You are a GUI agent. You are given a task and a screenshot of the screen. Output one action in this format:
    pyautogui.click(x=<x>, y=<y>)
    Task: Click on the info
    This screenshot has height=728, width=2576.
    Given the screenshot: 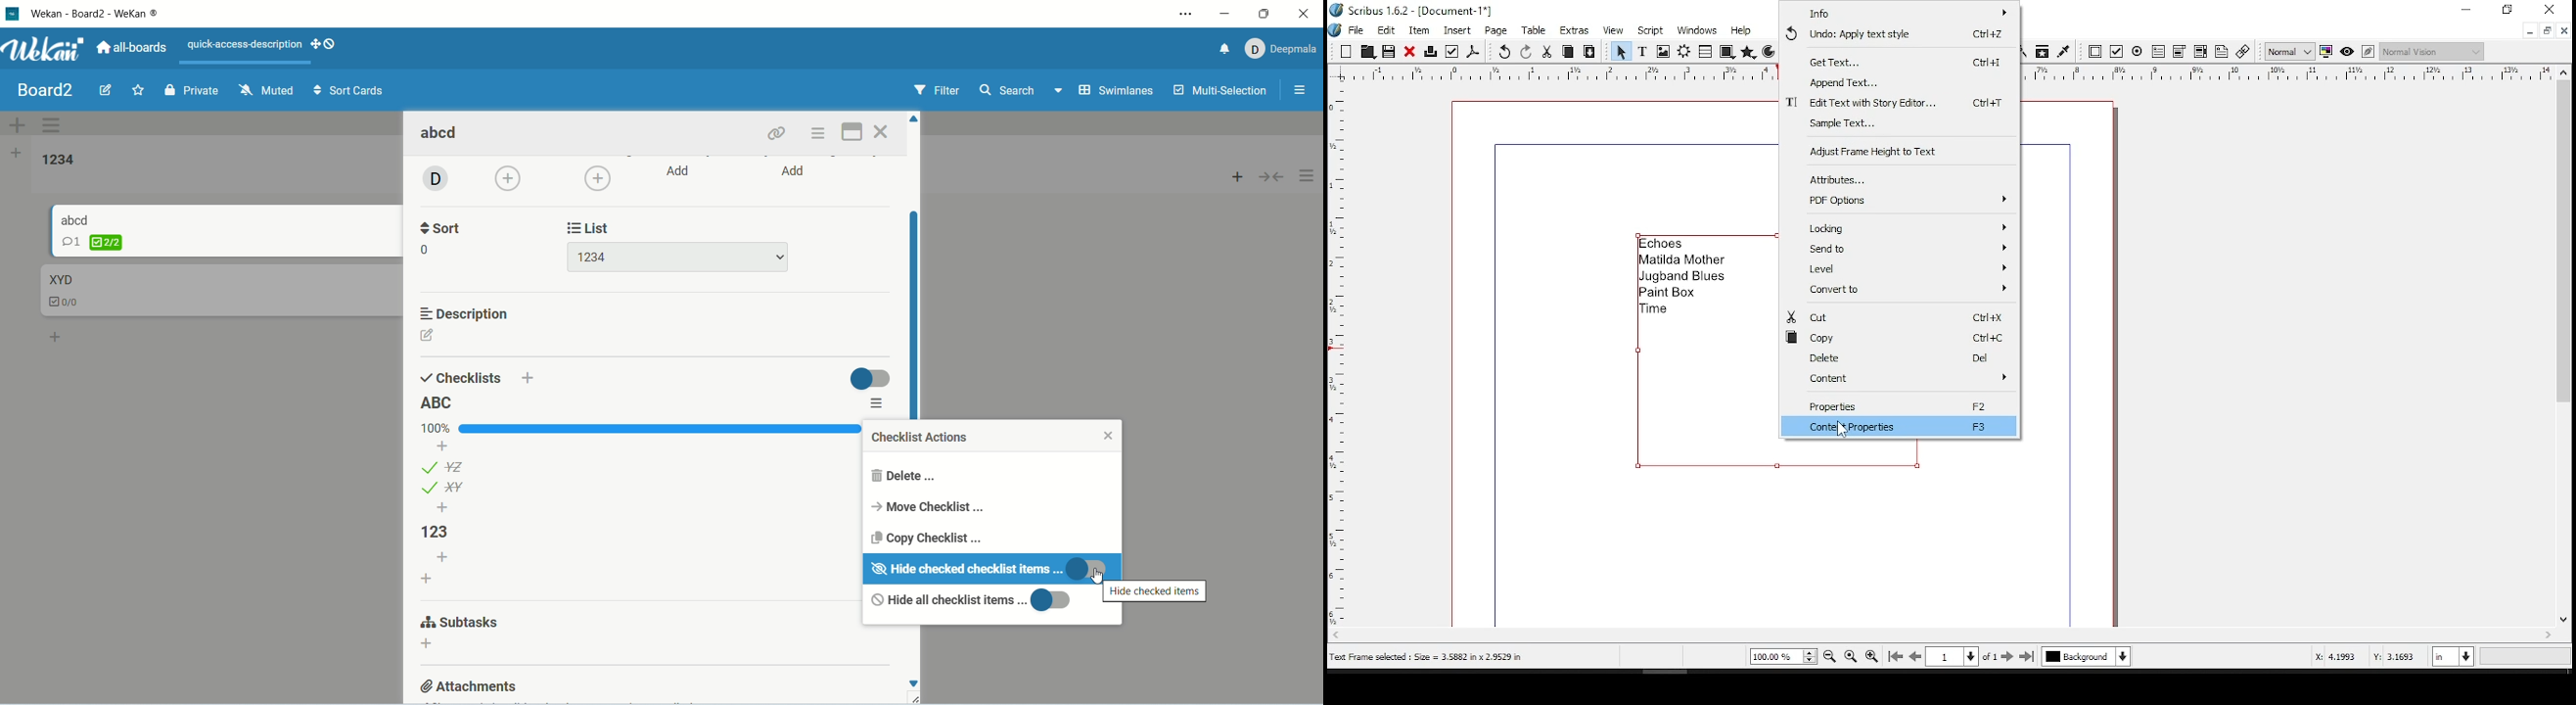 What is the action you would take?
    pyautogui.click(x=1901, y=13)
    